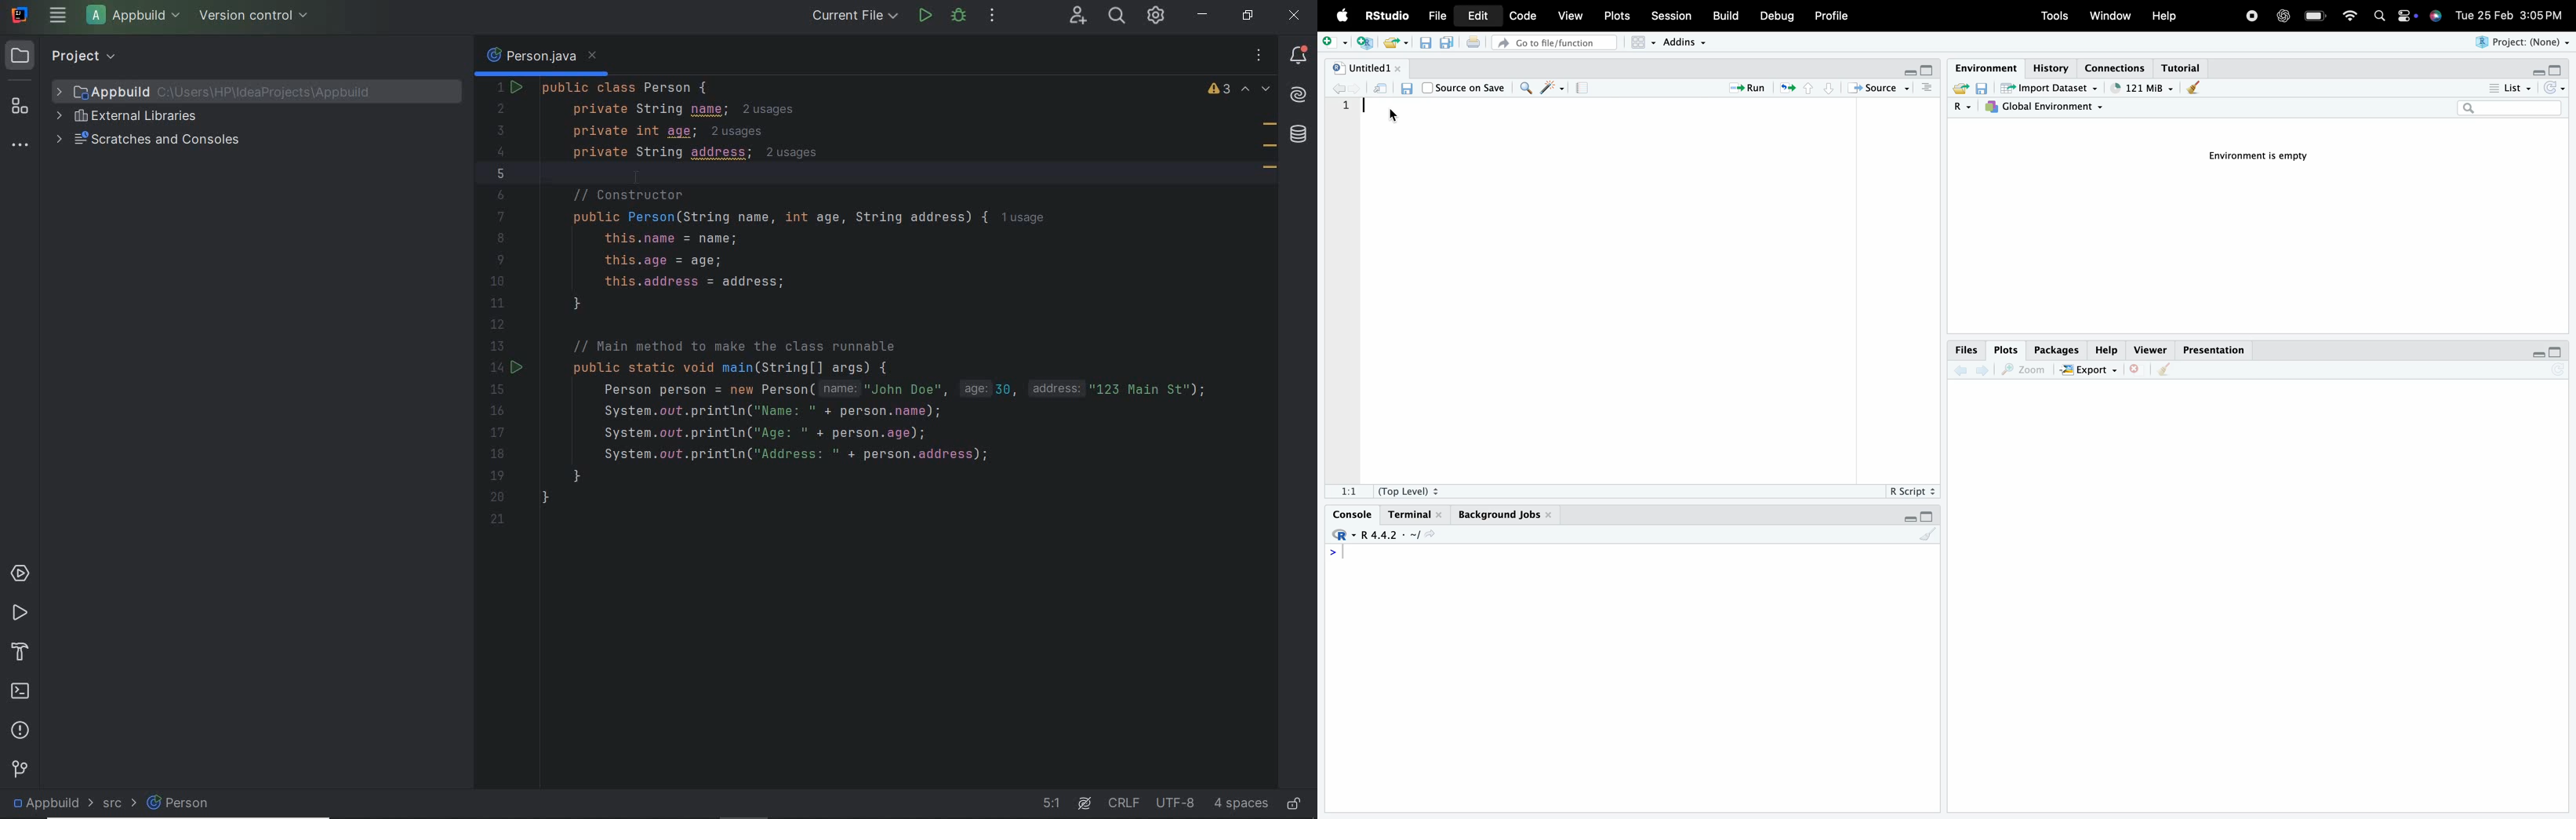  What do you see at coordinates (1876, 88) in the screenshot?
I see `Source the contents of the active document` at bounding box center [1876, 88].